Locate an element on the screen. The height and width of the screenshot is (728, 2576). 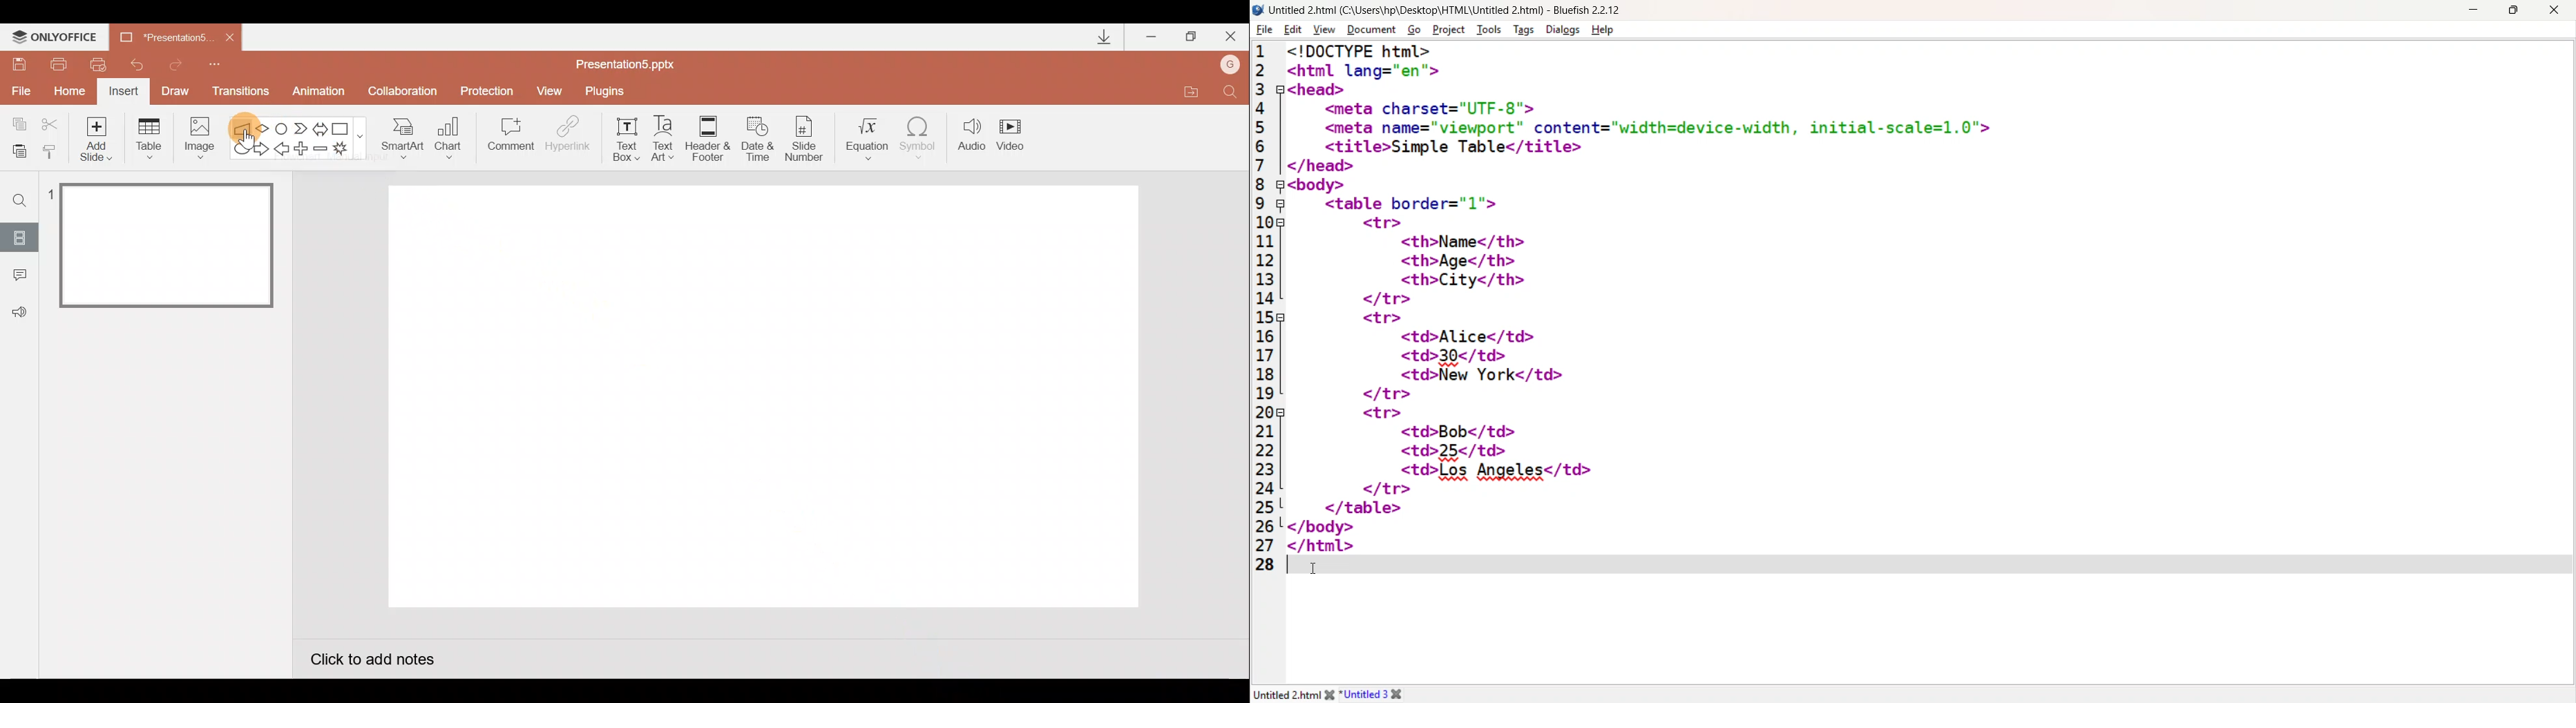
Paste is located at coordinates (16, 150).